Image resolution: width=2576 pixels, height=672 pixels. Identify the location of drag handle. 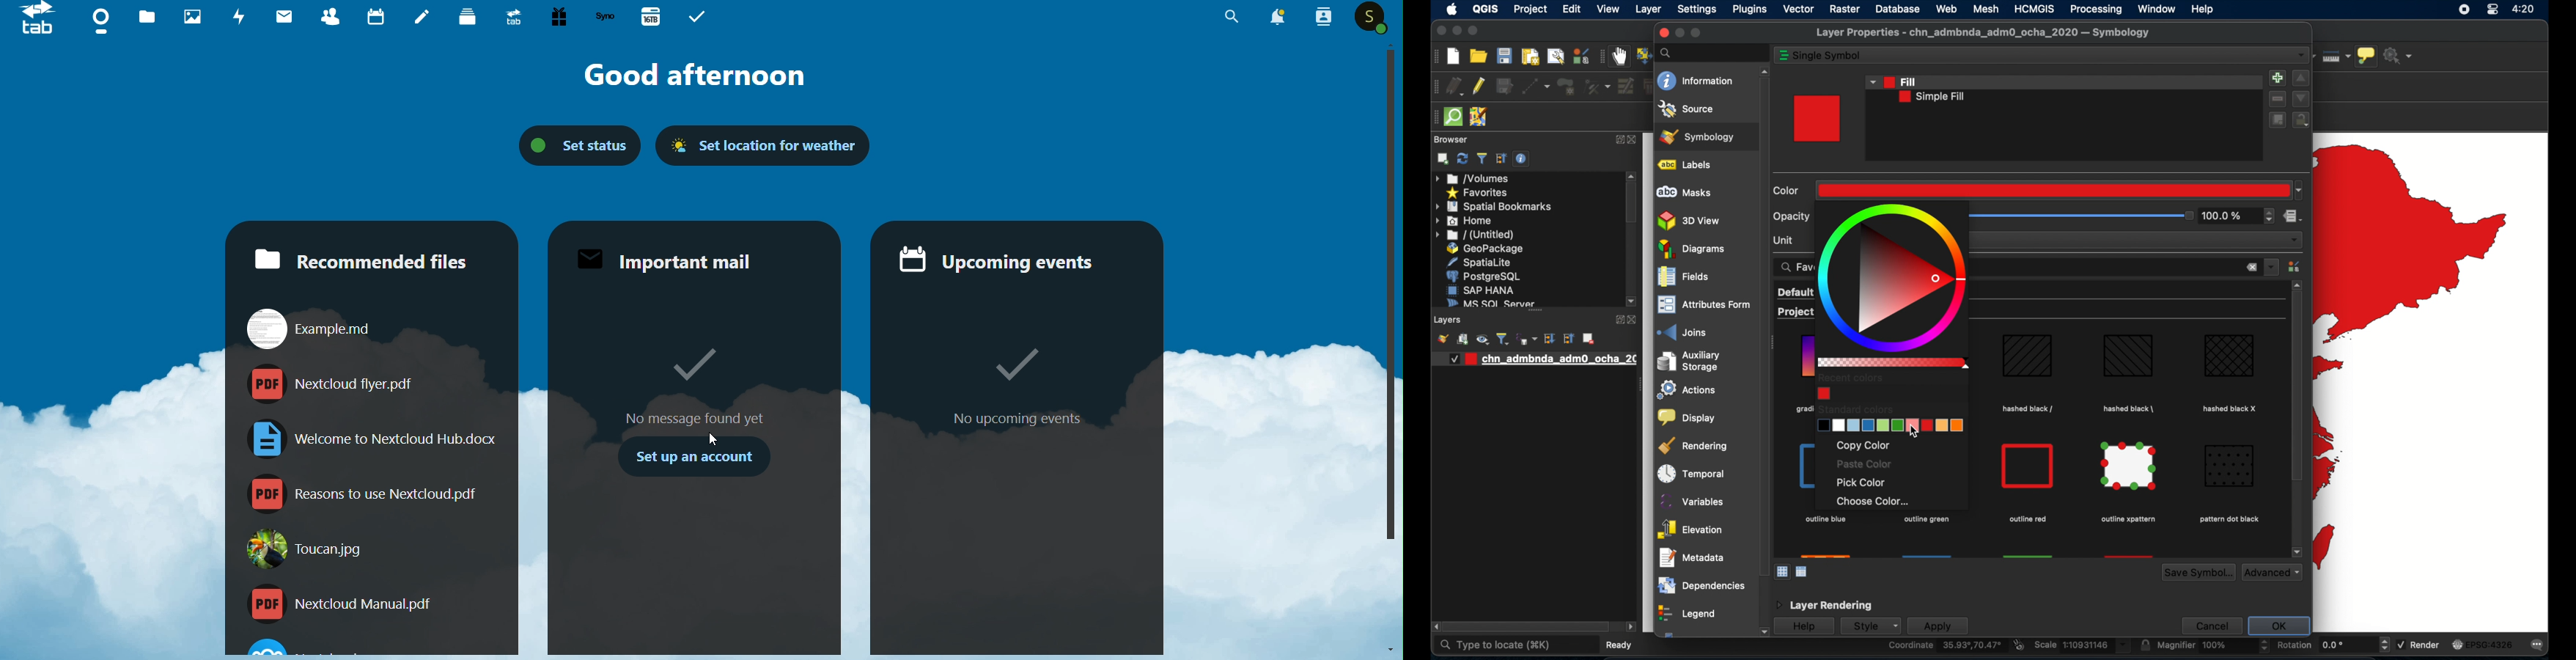
(1774, 344).